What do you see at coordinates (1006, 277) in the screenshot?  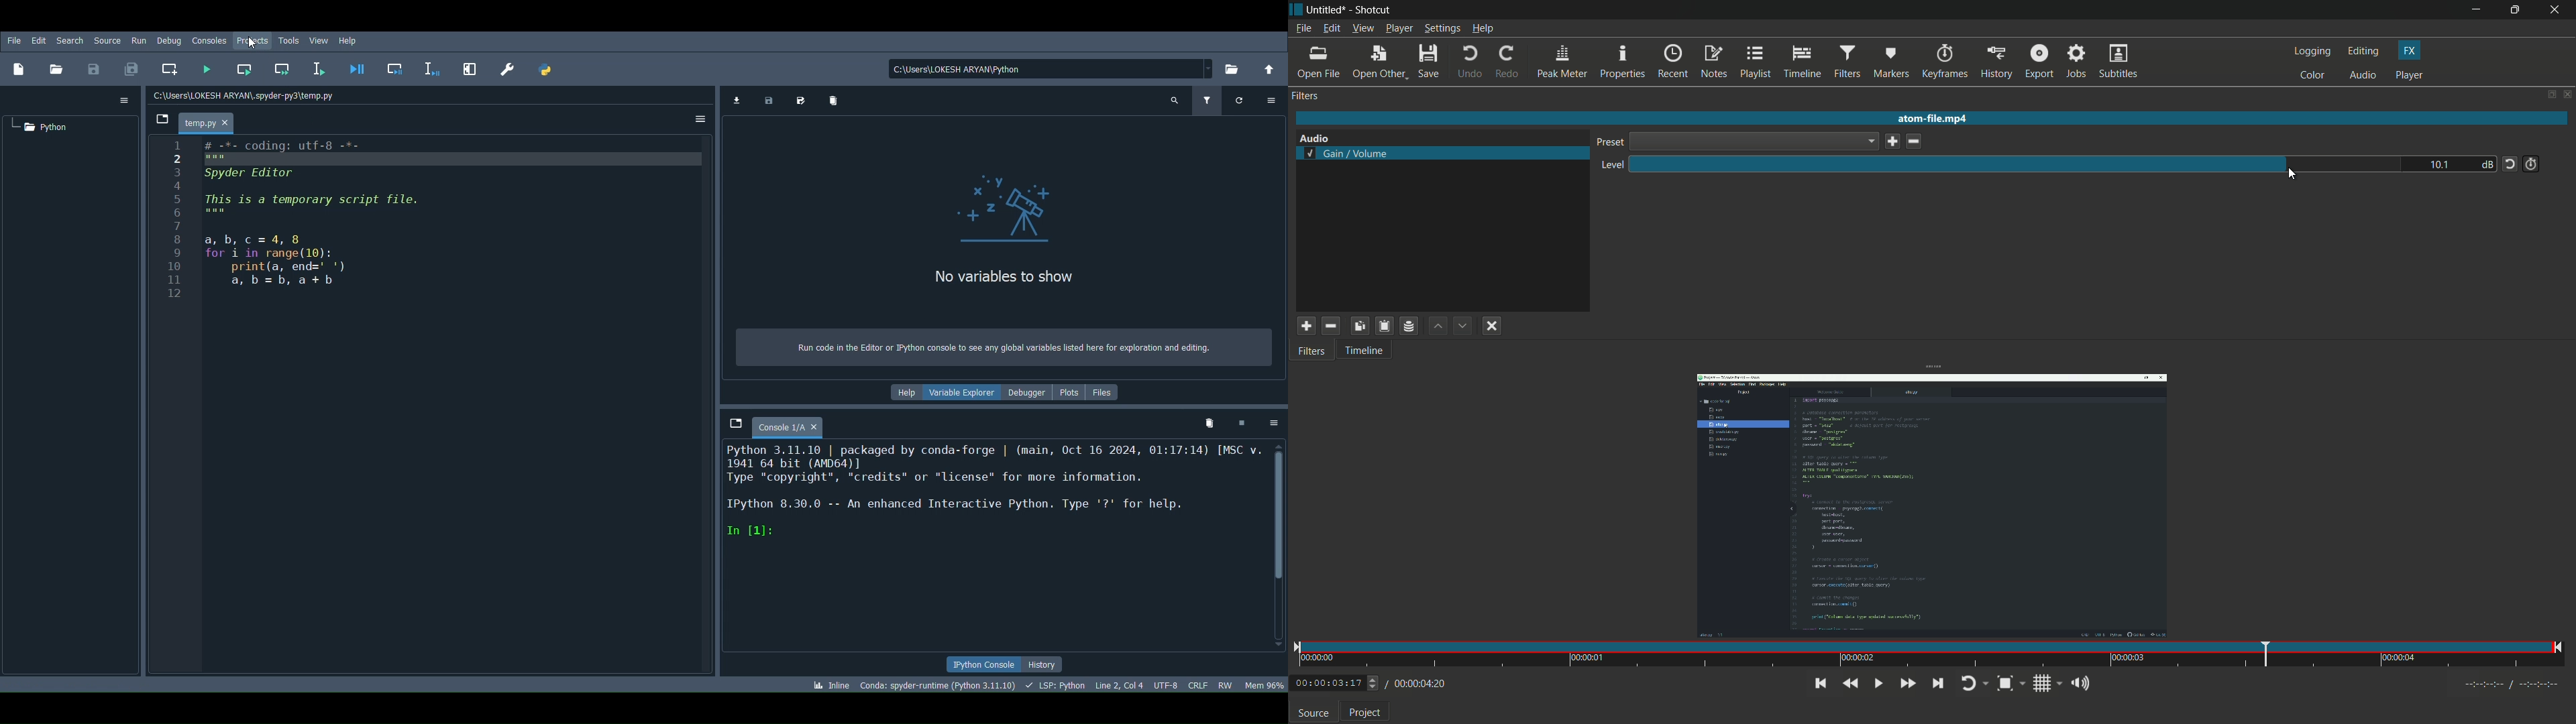 I see `No variables to show` at bounding box center [1006, 277].